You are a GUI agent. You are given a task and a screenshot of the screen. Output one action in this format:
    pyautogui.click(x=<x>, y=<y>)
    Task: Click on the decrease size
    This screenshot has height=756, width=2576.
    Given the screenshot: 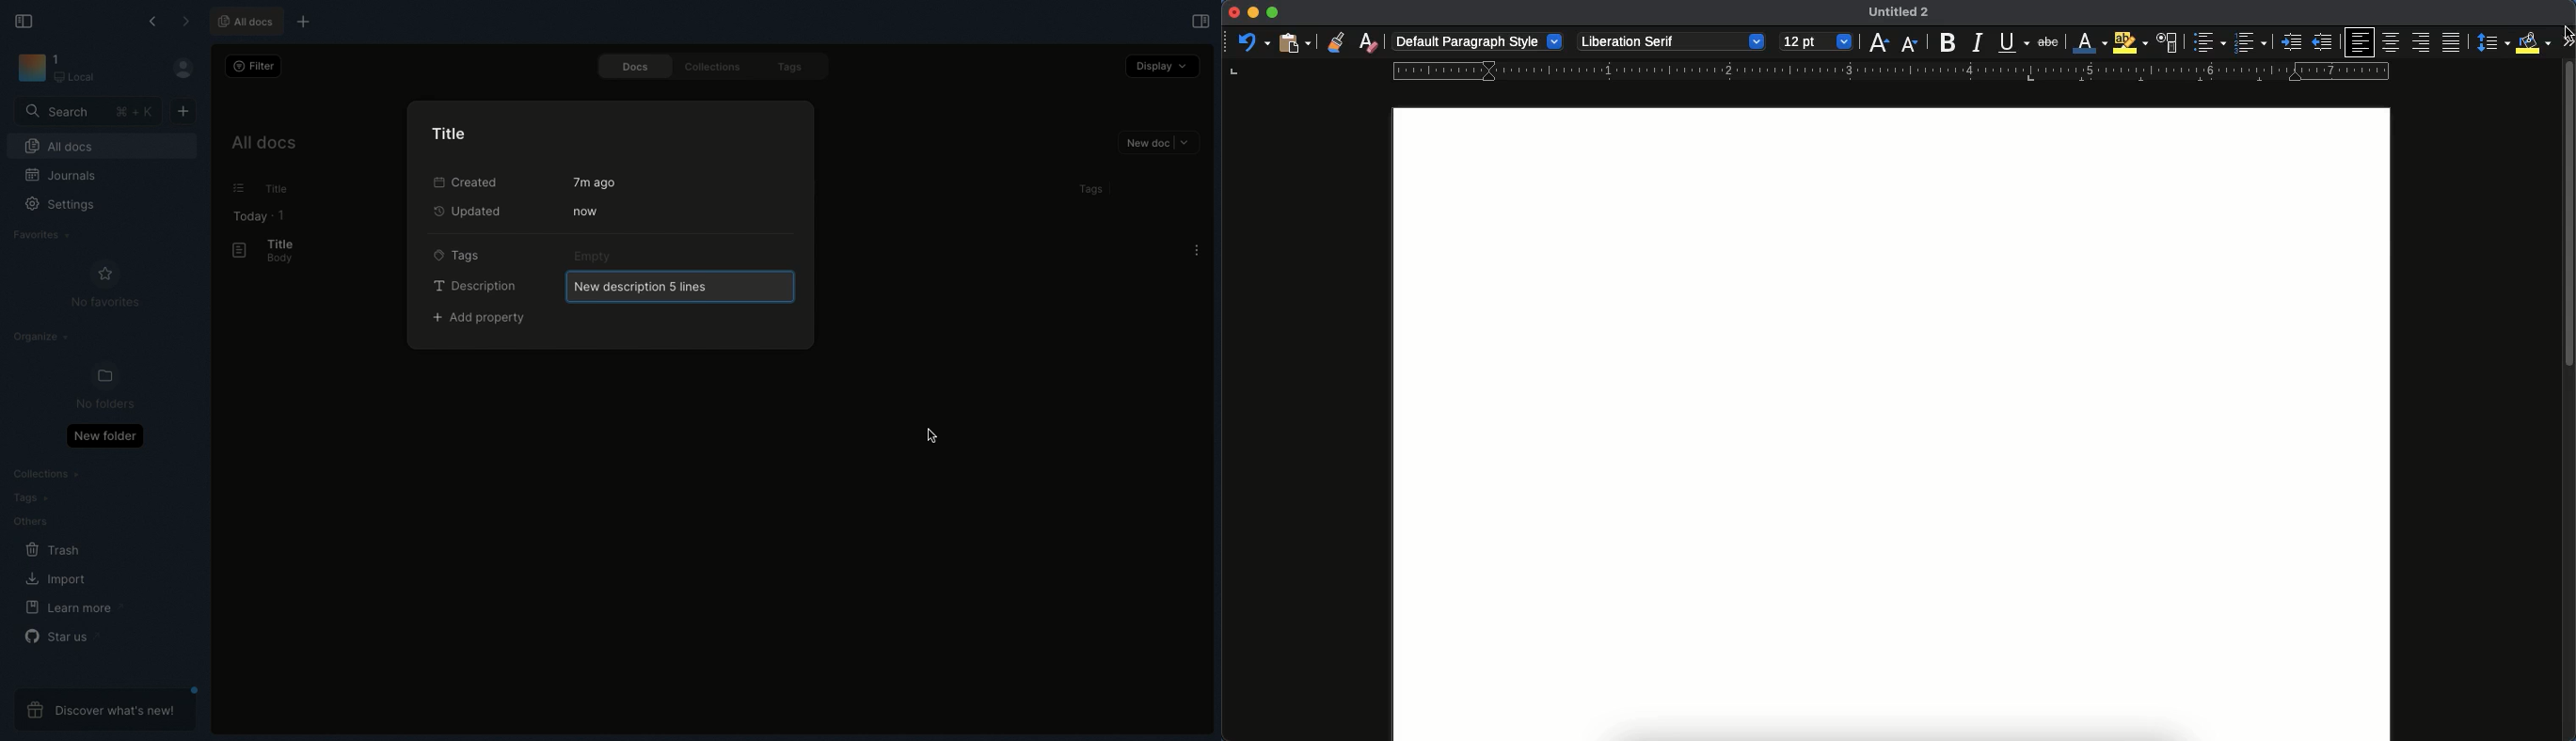 What is the action you would take?
    pyautogui.click(x=1878, y=41)
    